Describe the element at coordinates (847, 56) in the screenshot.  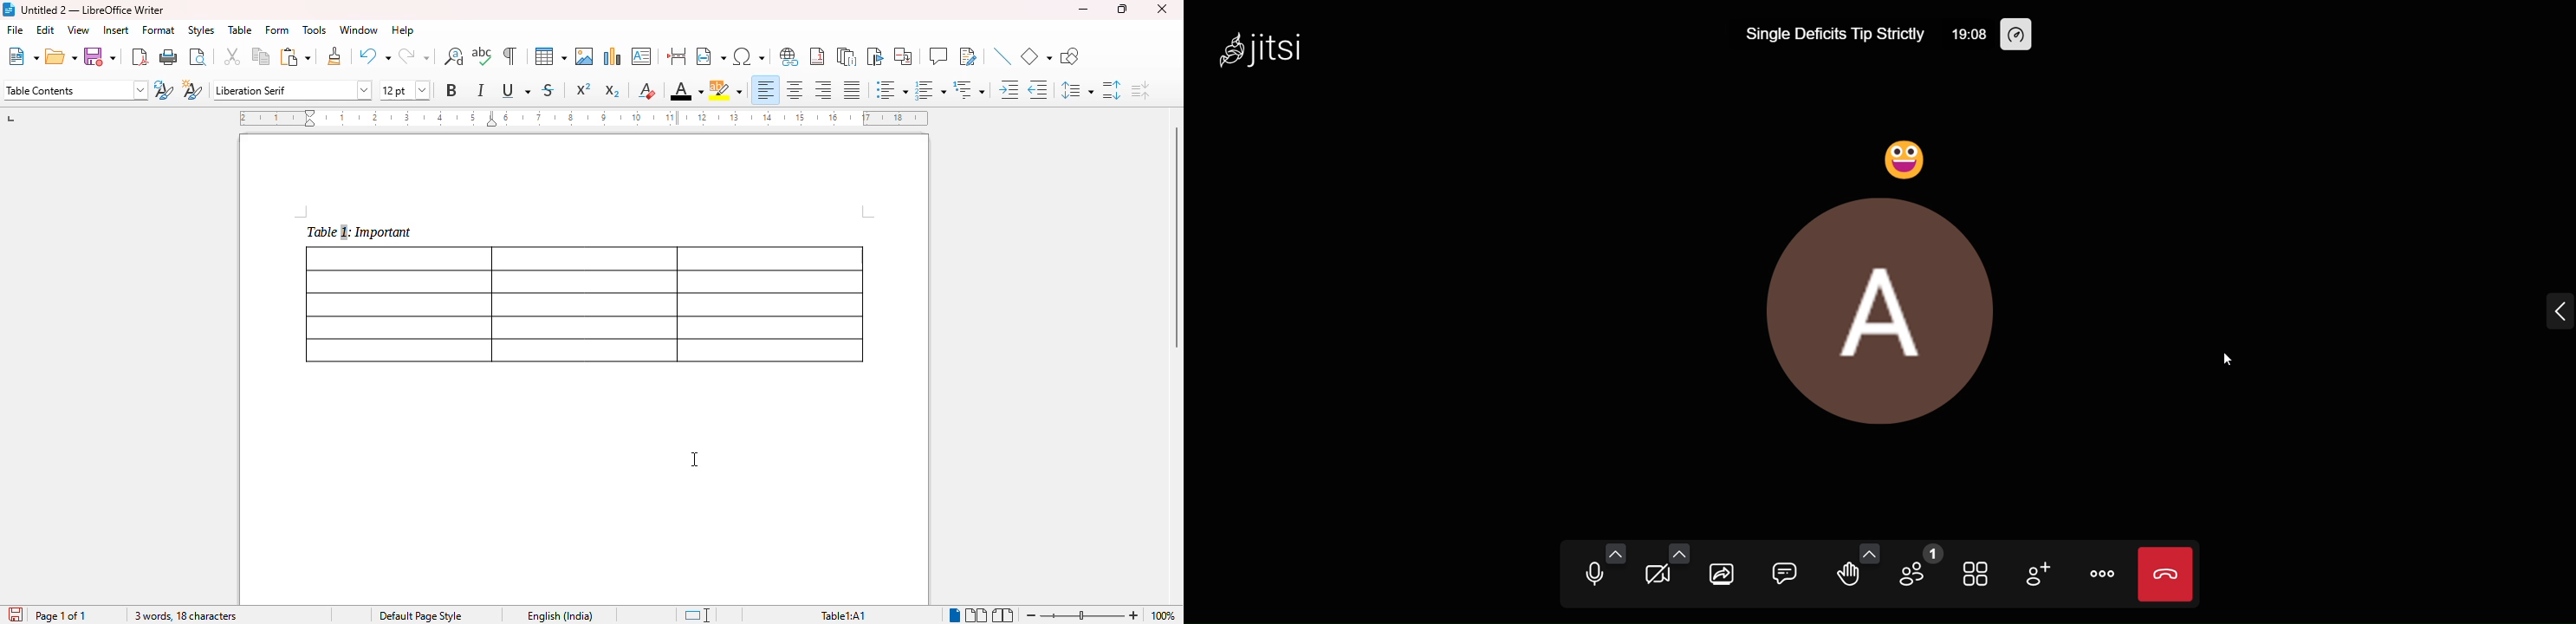
I see `insert endnote` at that location.